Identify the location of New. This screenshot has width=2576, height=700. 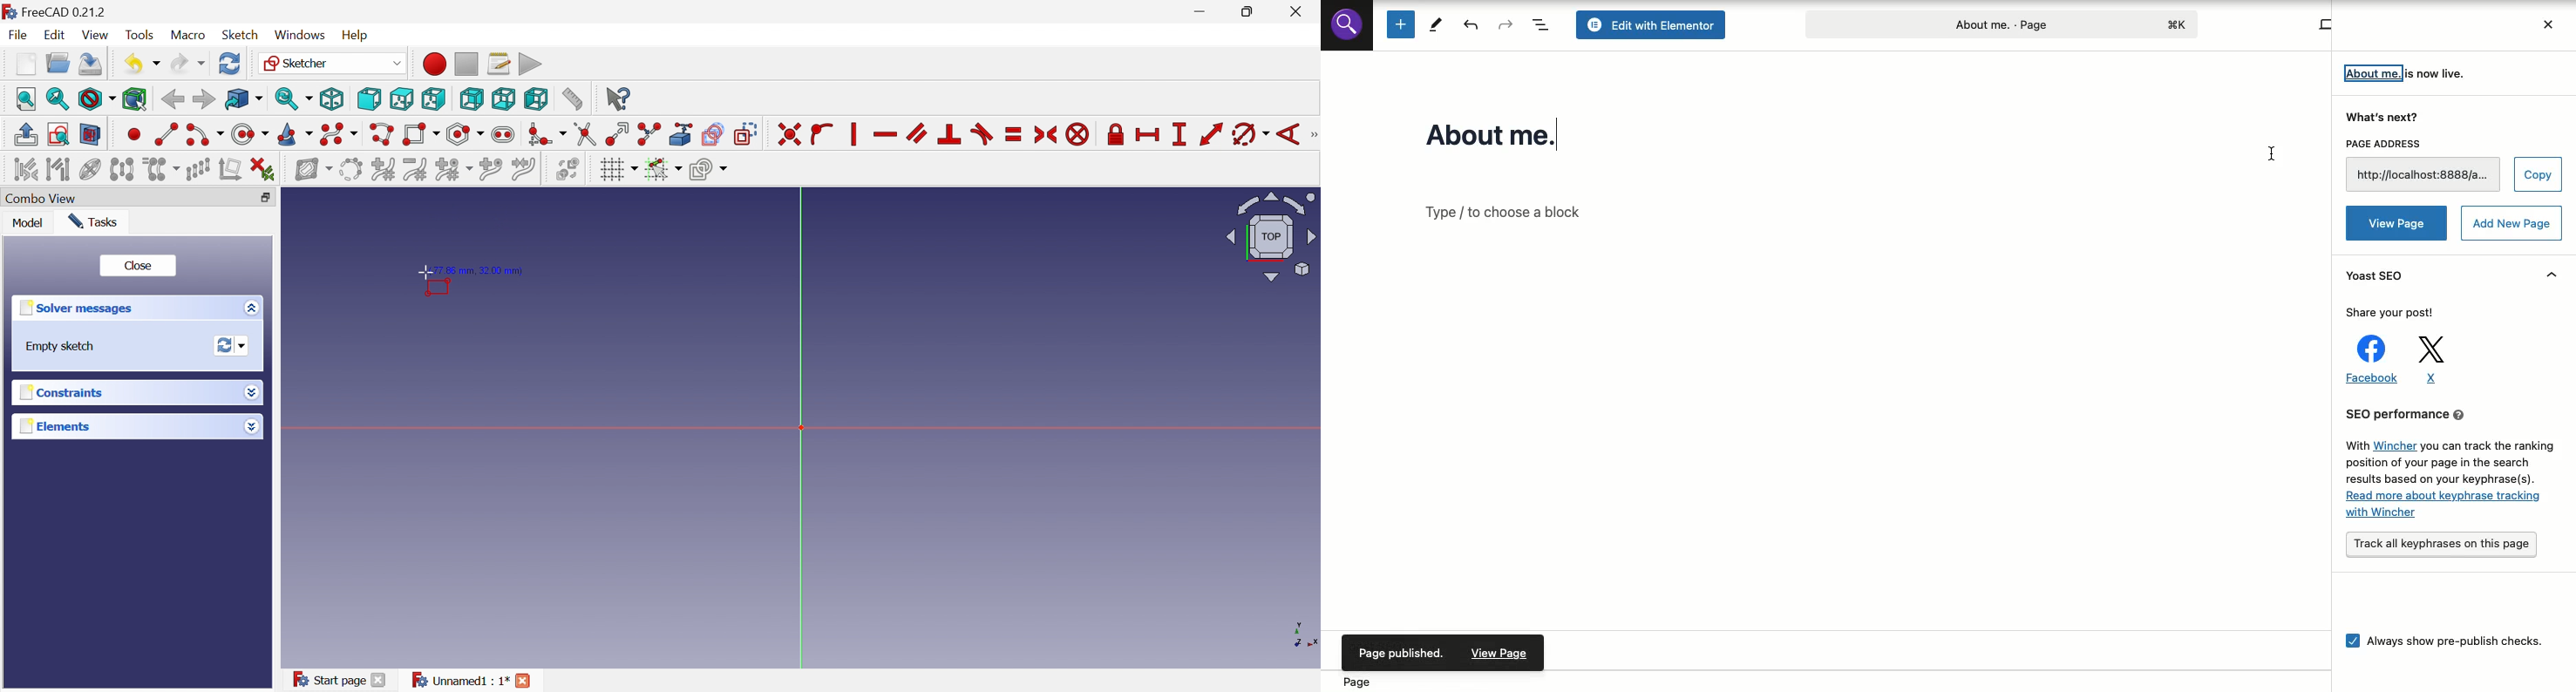
(25, 64).